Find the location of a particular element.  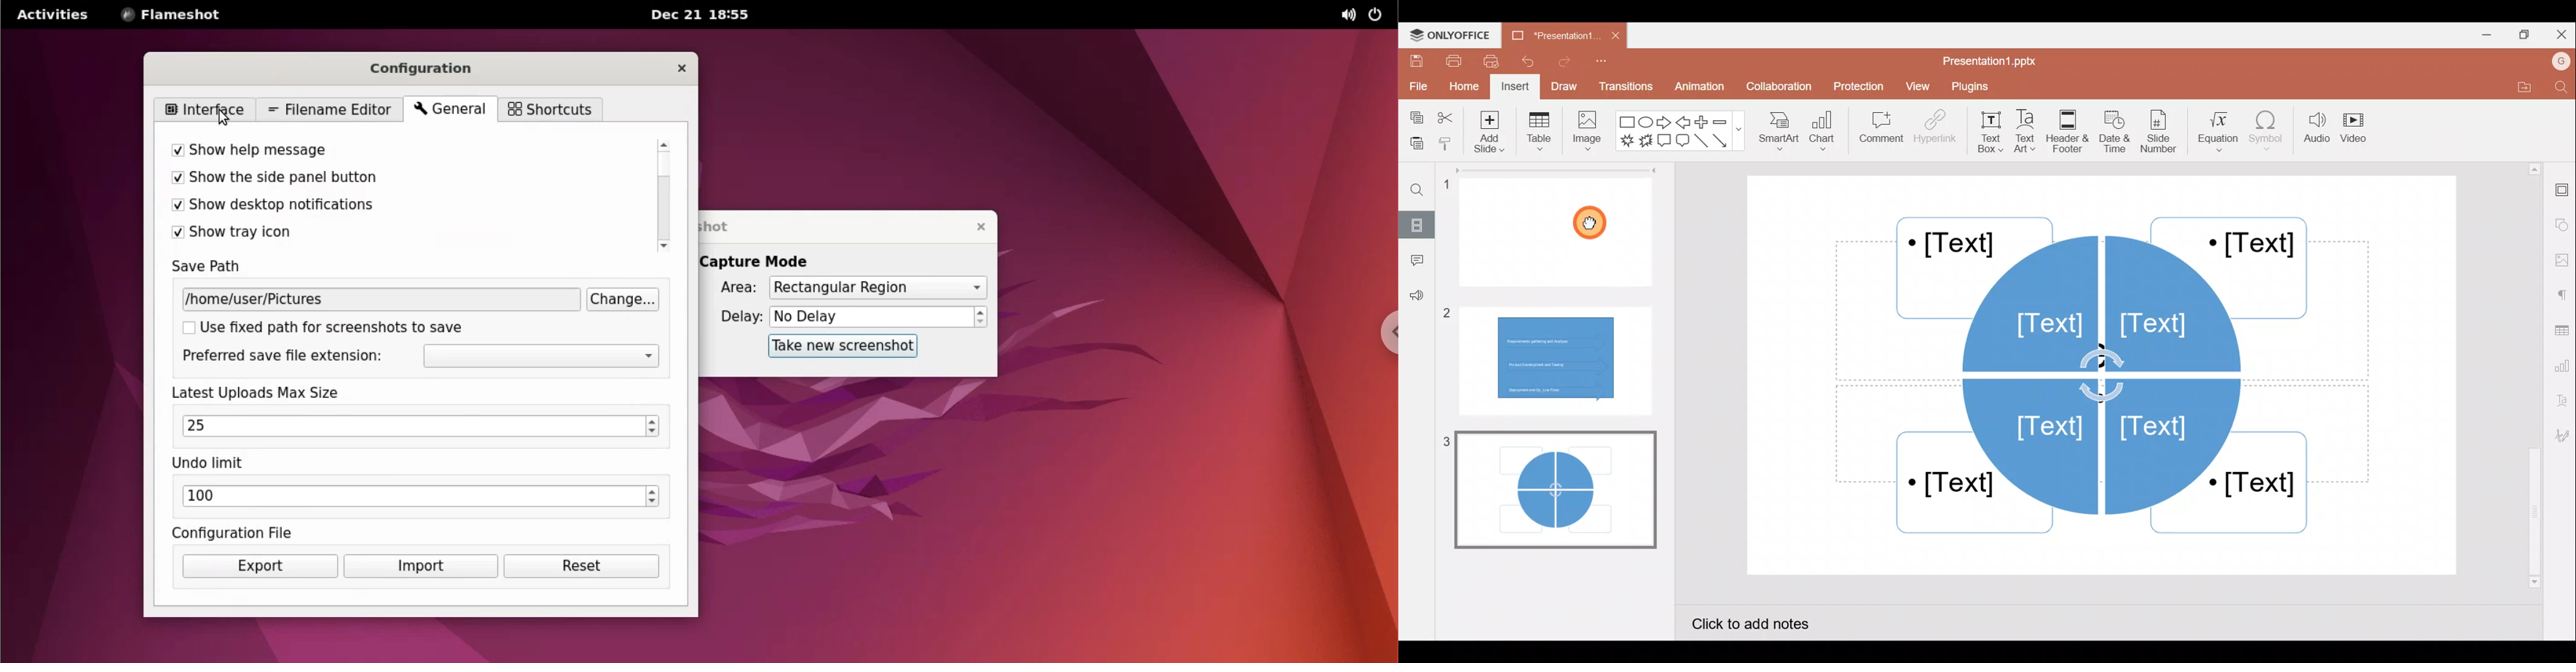

File is located at coordinates (1417, 86).